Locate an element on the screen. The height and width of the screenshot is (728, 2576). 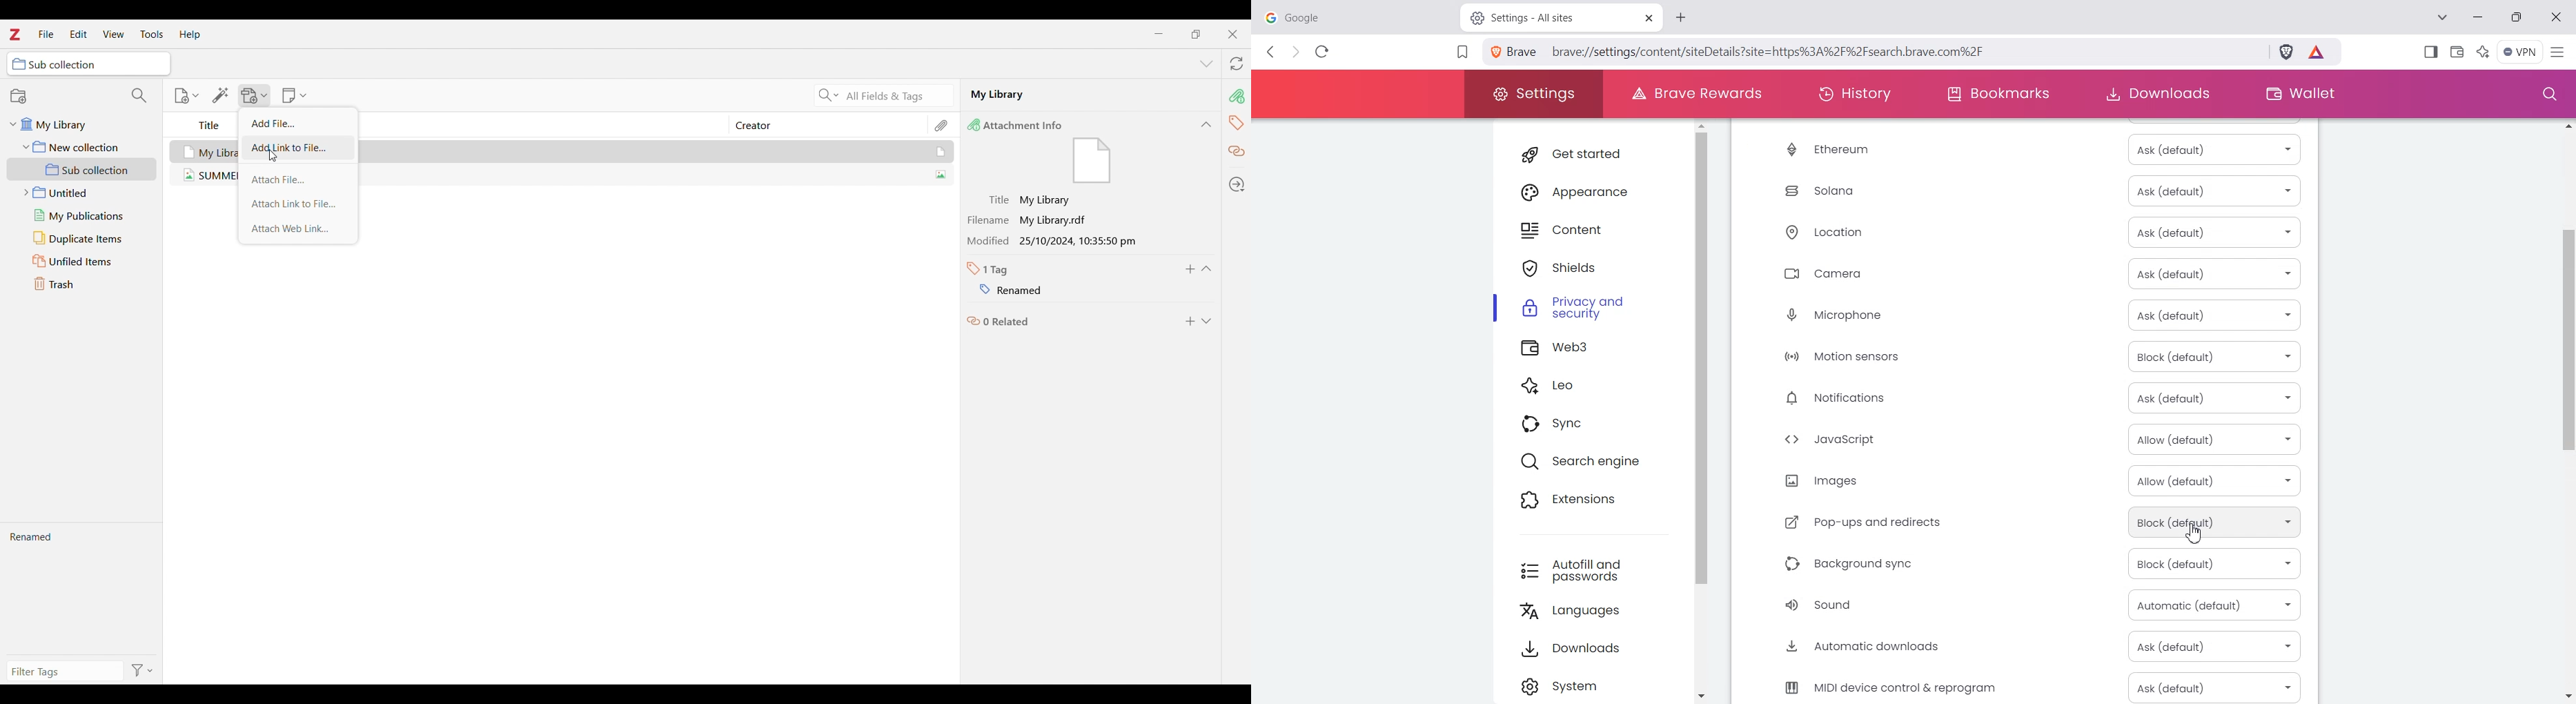
Automatic downloads Ask (Default) is located at coordinates (2028, 646).